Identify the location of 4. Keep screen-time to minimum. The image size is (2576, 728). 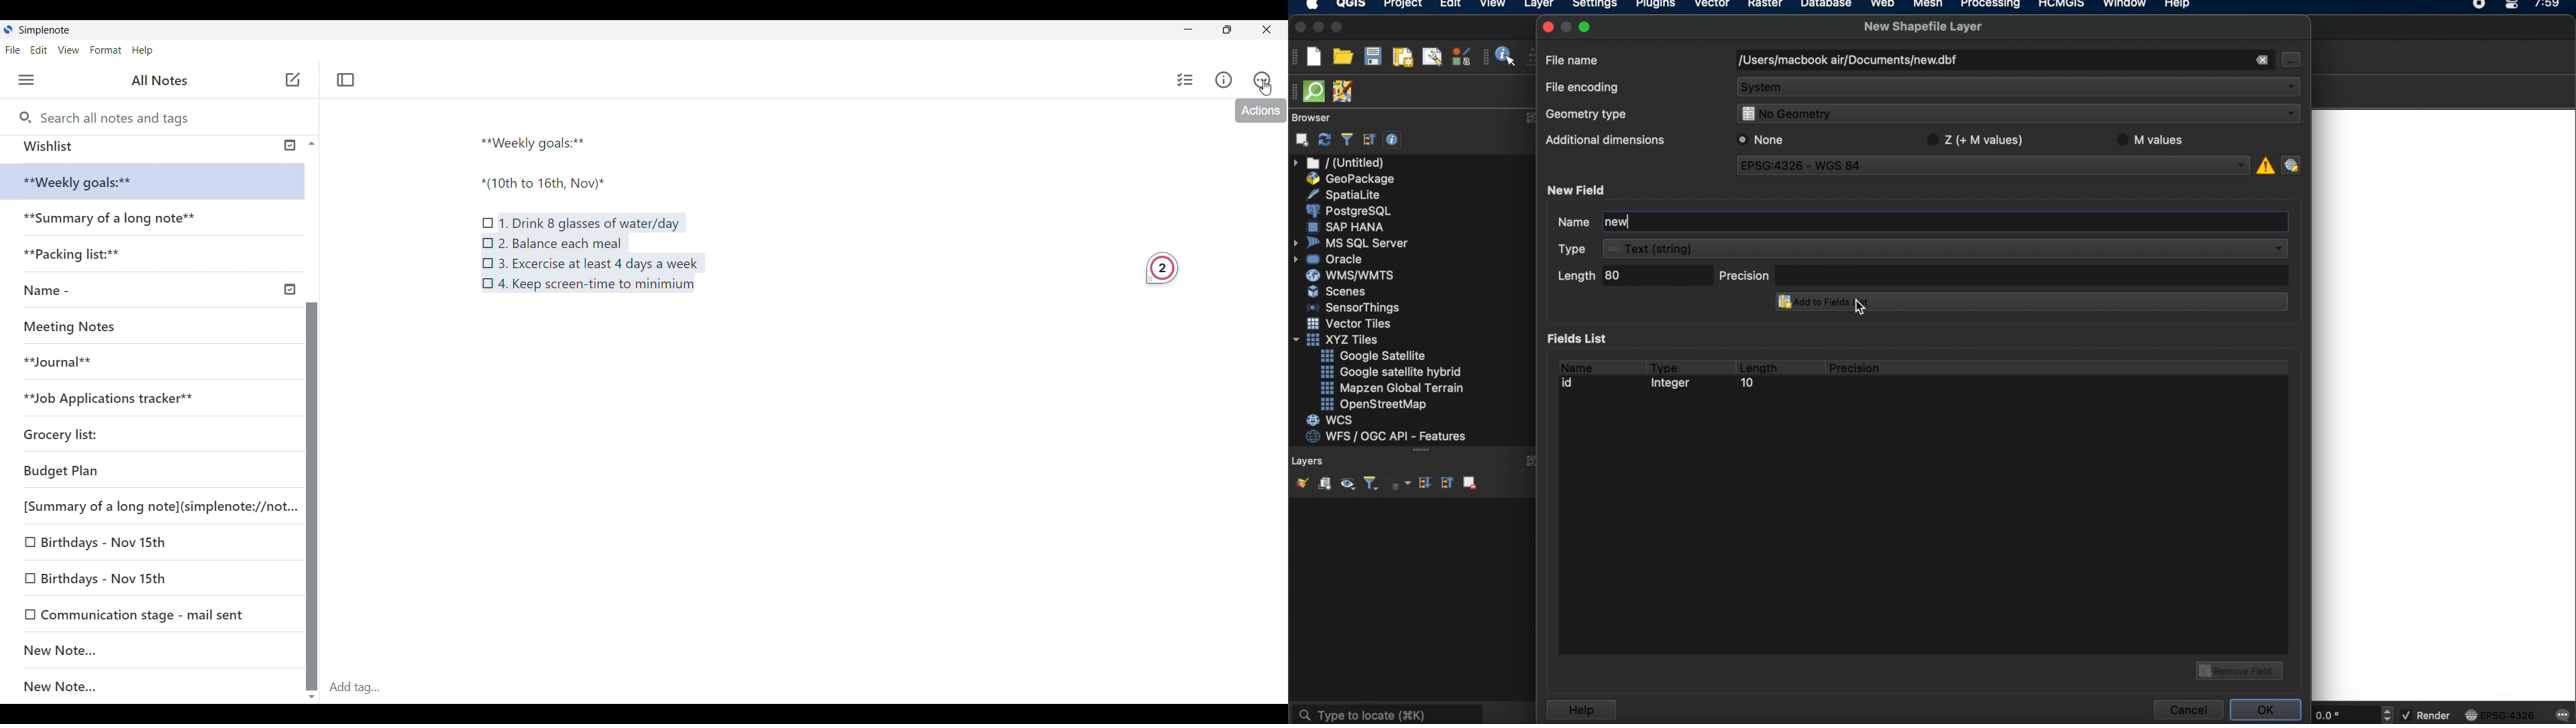
(601, 288).